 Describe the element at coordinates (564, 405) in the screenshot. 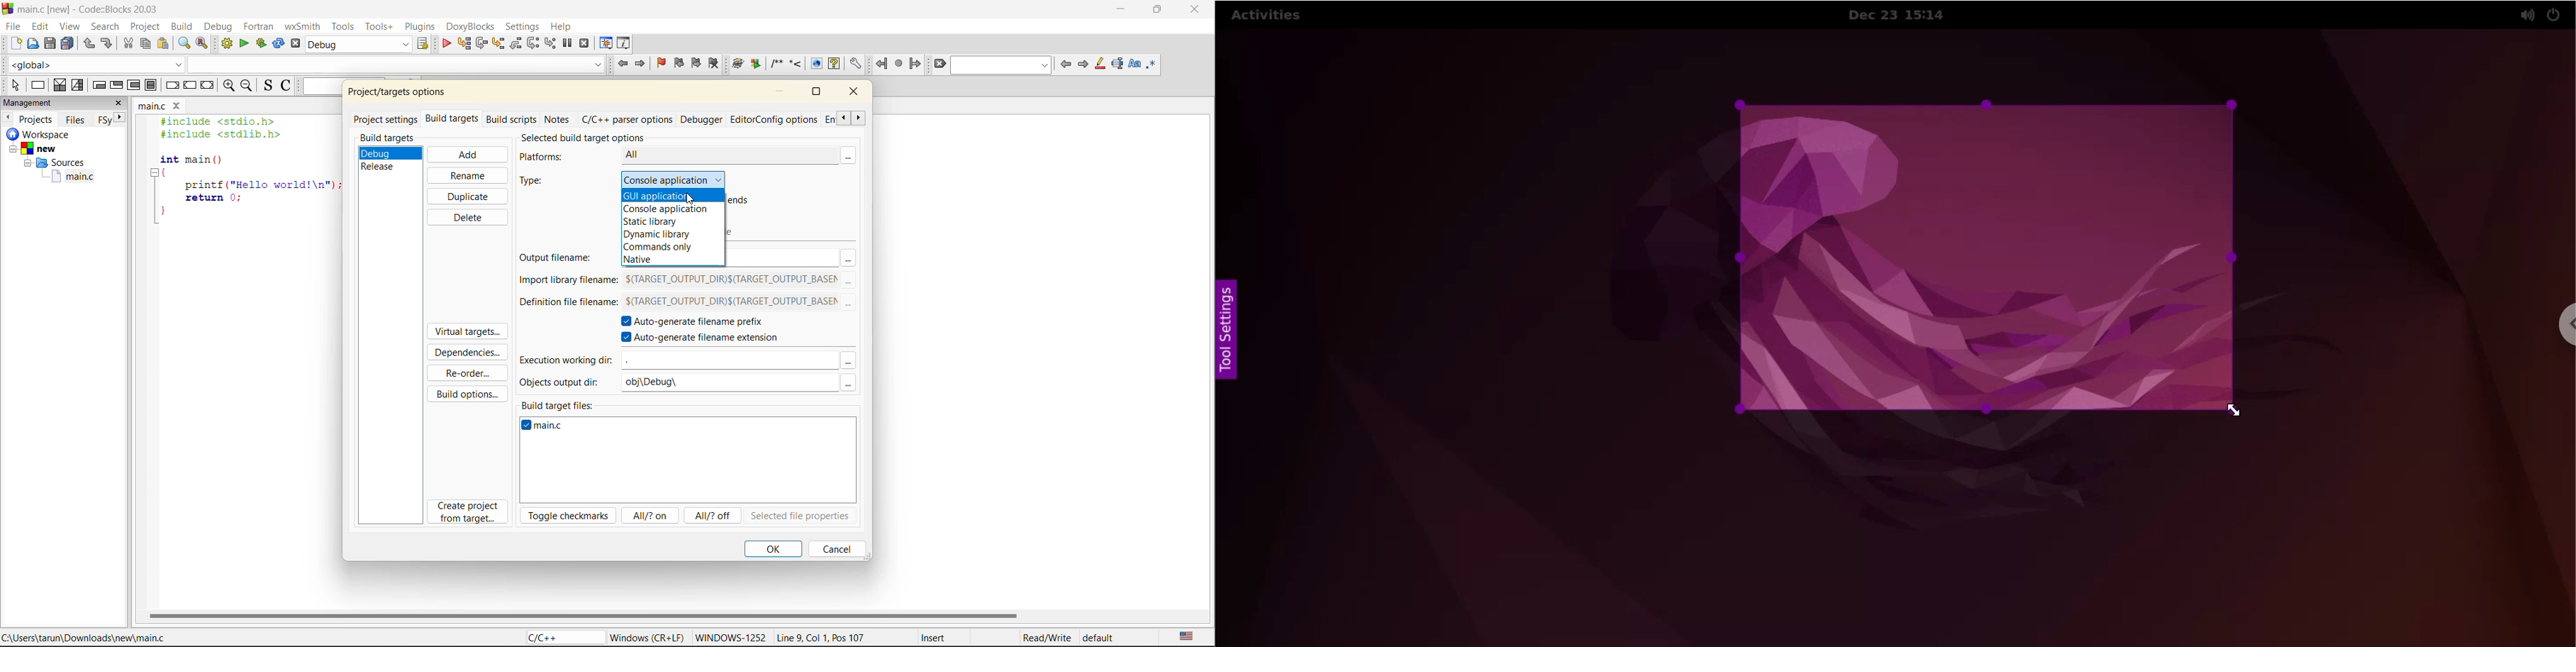

I see `build target files` at that location.